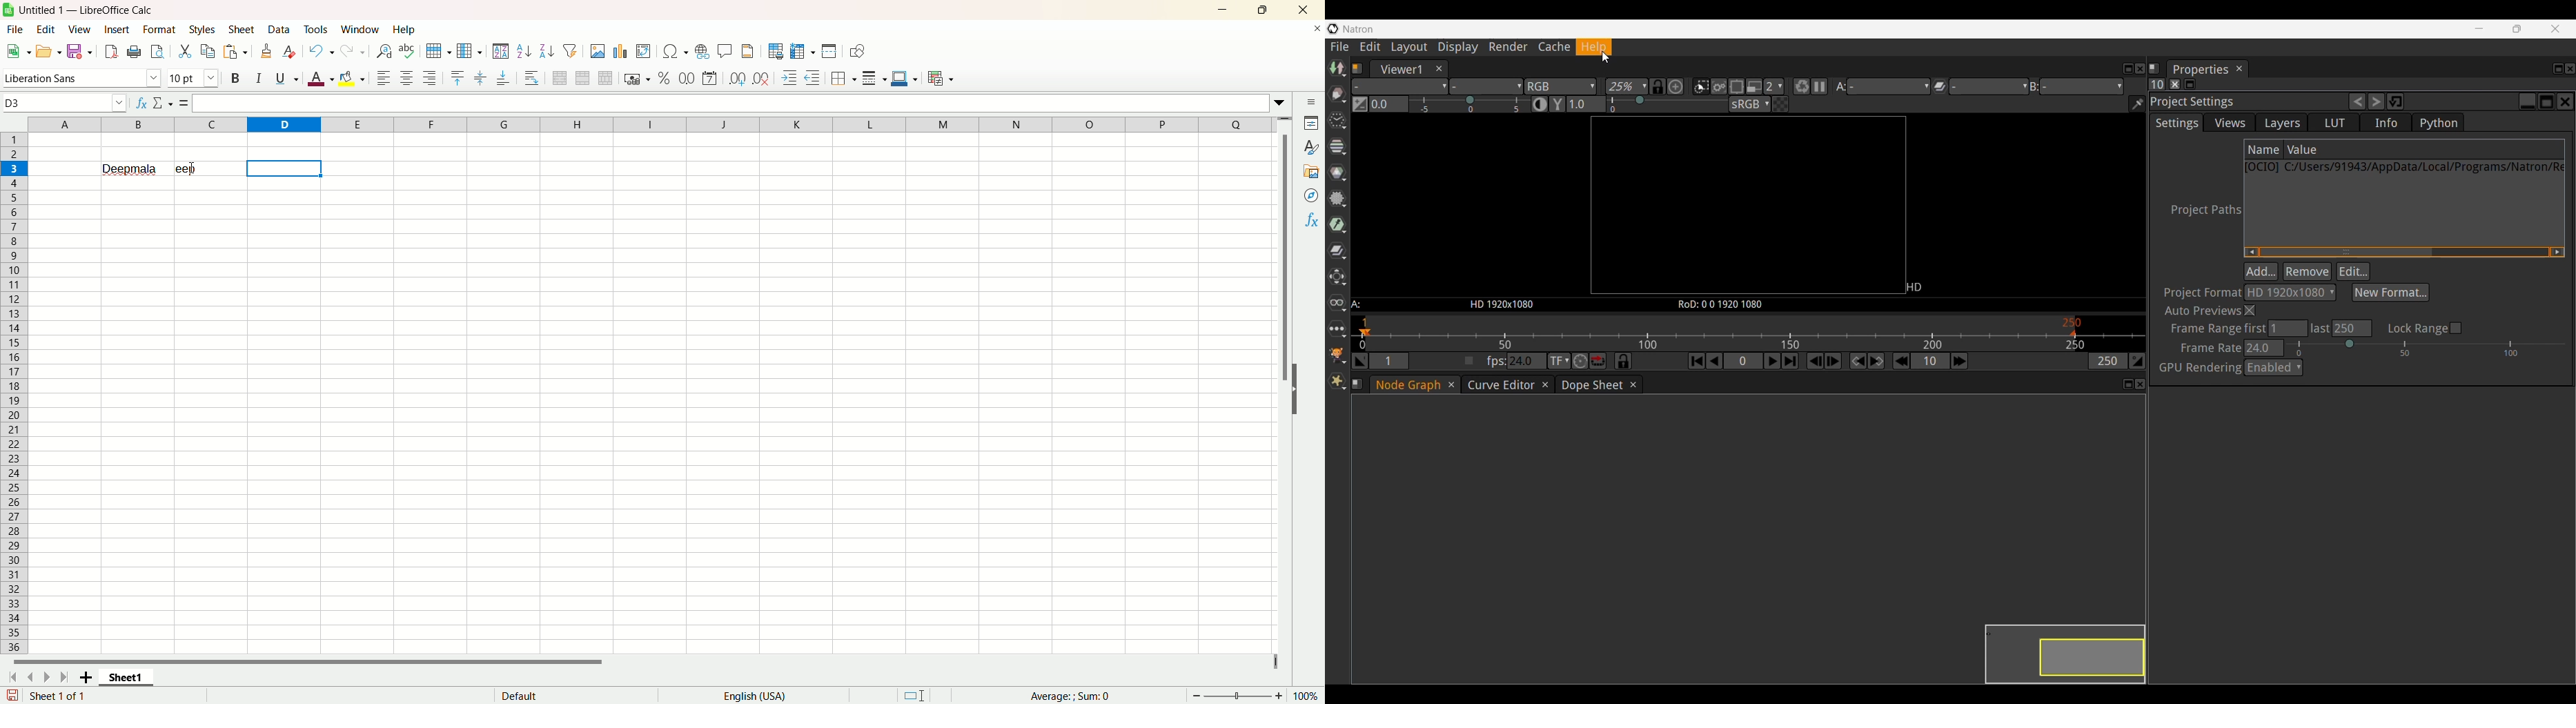 This screenshot has height=728, width=2576. Describe the element at coordinates (351, 79) in the screenshot. I see `Background color` at that location.